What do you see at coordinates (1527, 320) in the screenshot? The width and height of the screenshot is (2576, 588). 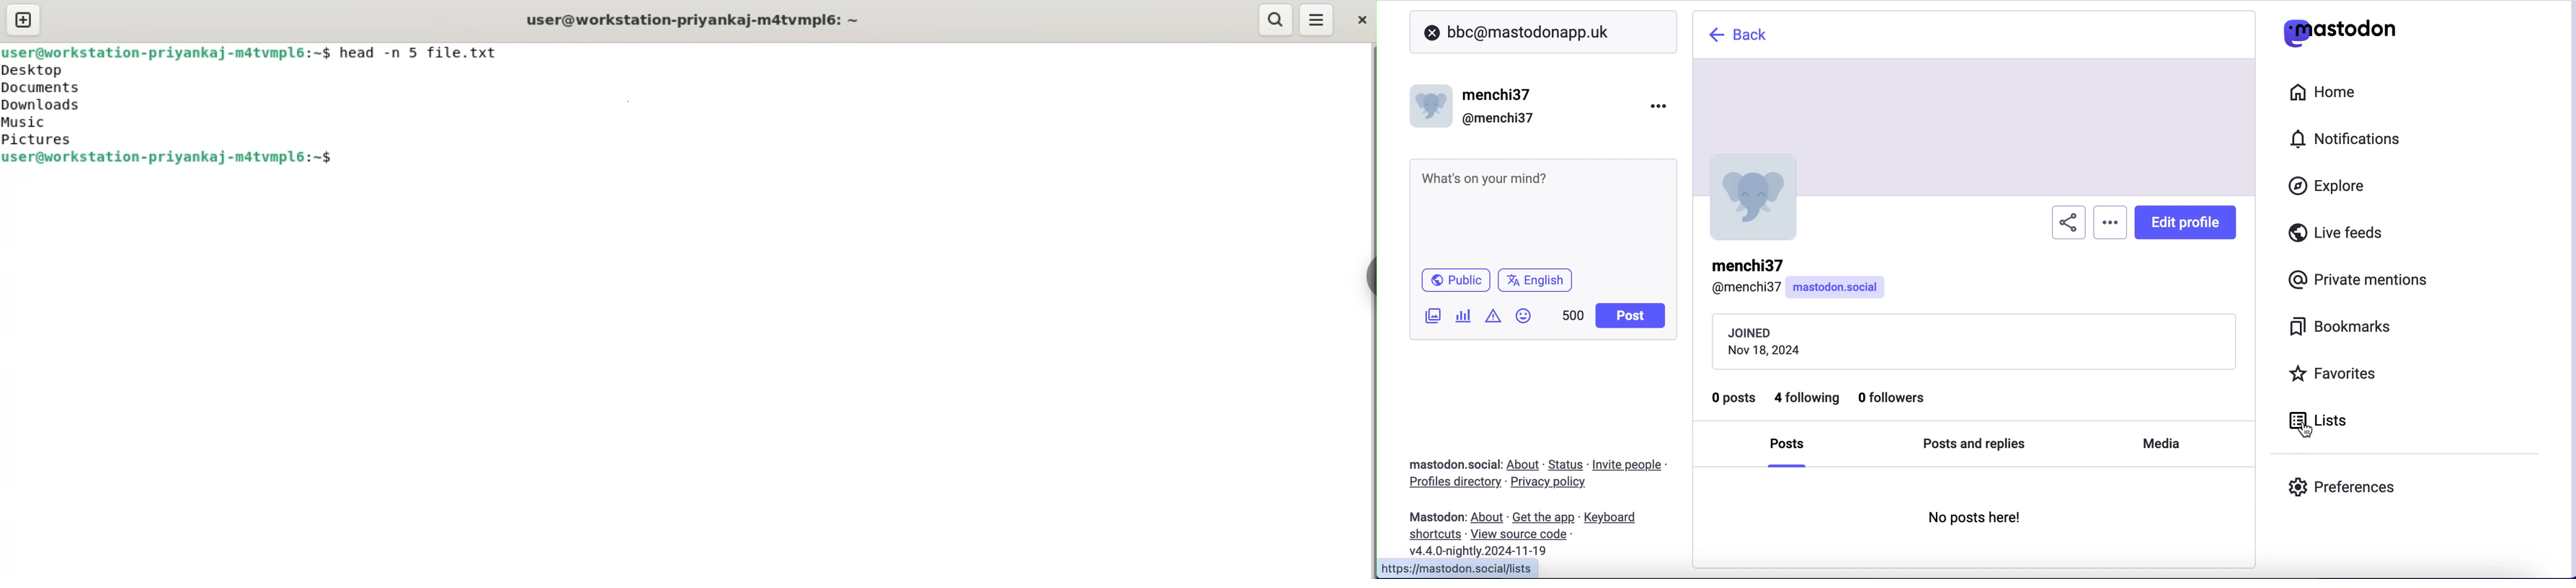 I see `emojis` at bounding box center [1527, 320].